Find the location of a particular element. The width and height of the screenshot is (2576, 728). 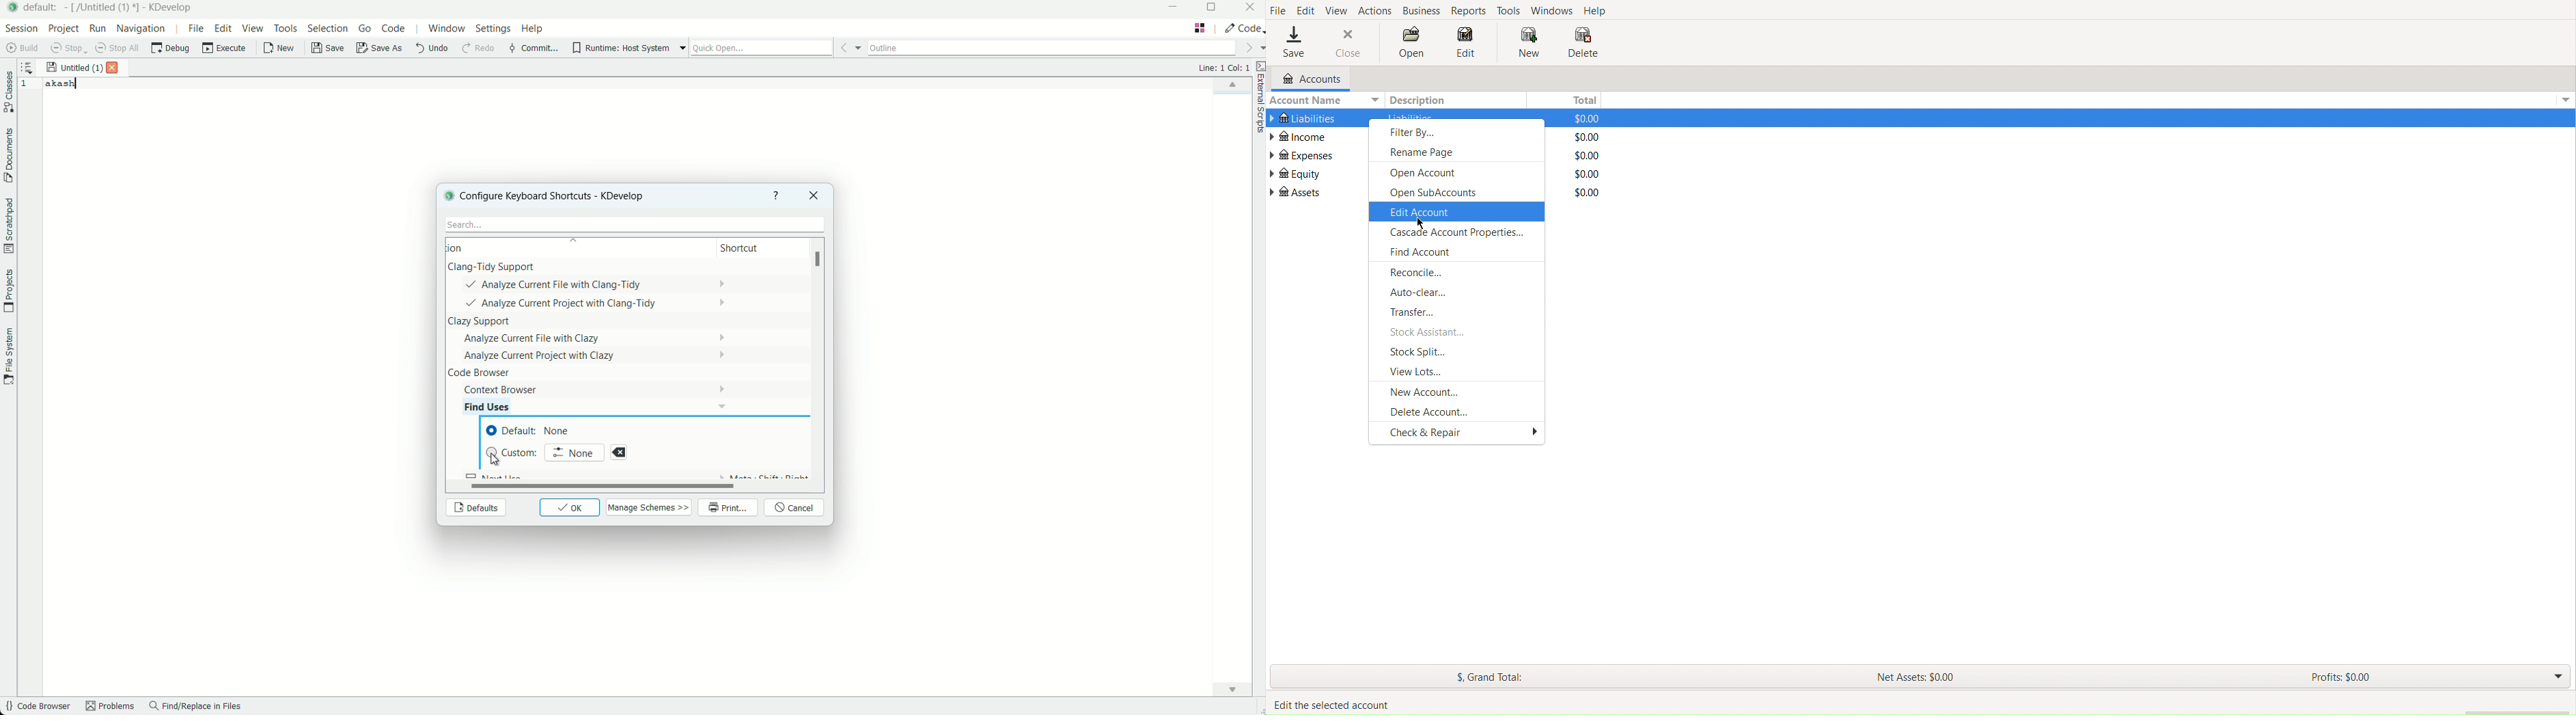

Windows is located at coordinates (1551, 10).